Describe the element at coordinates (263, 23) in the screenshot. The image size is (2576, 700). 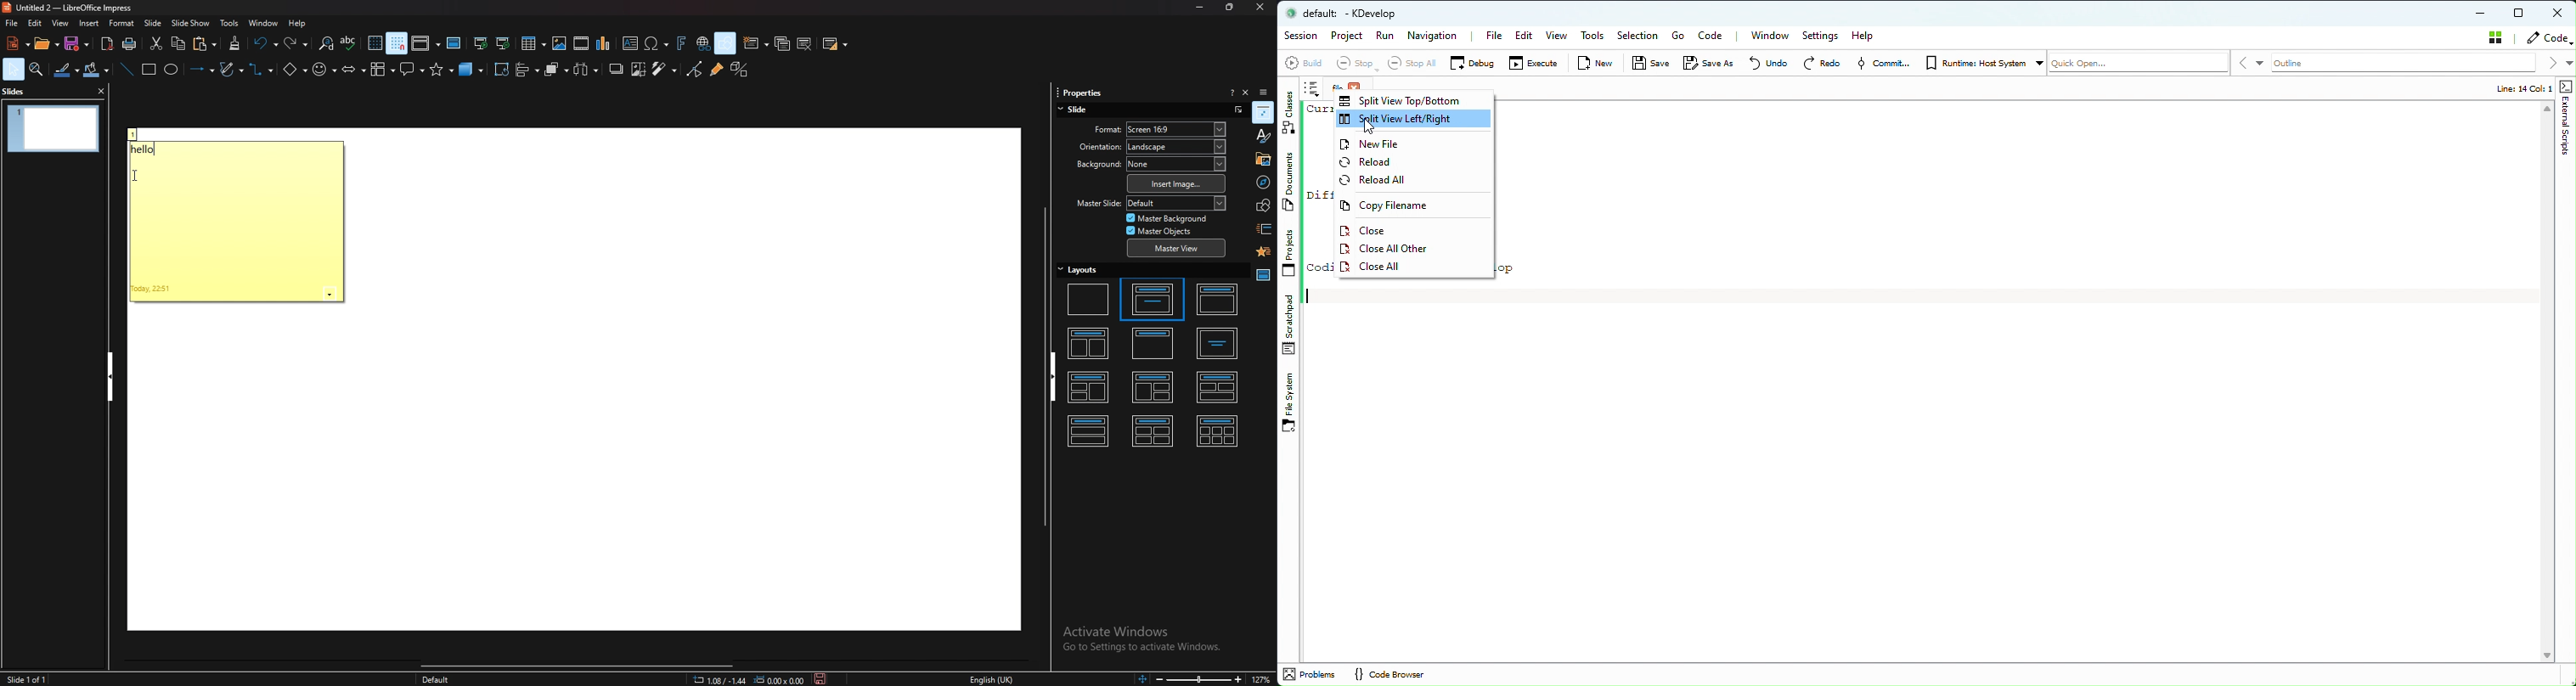
I see `window` at that location.